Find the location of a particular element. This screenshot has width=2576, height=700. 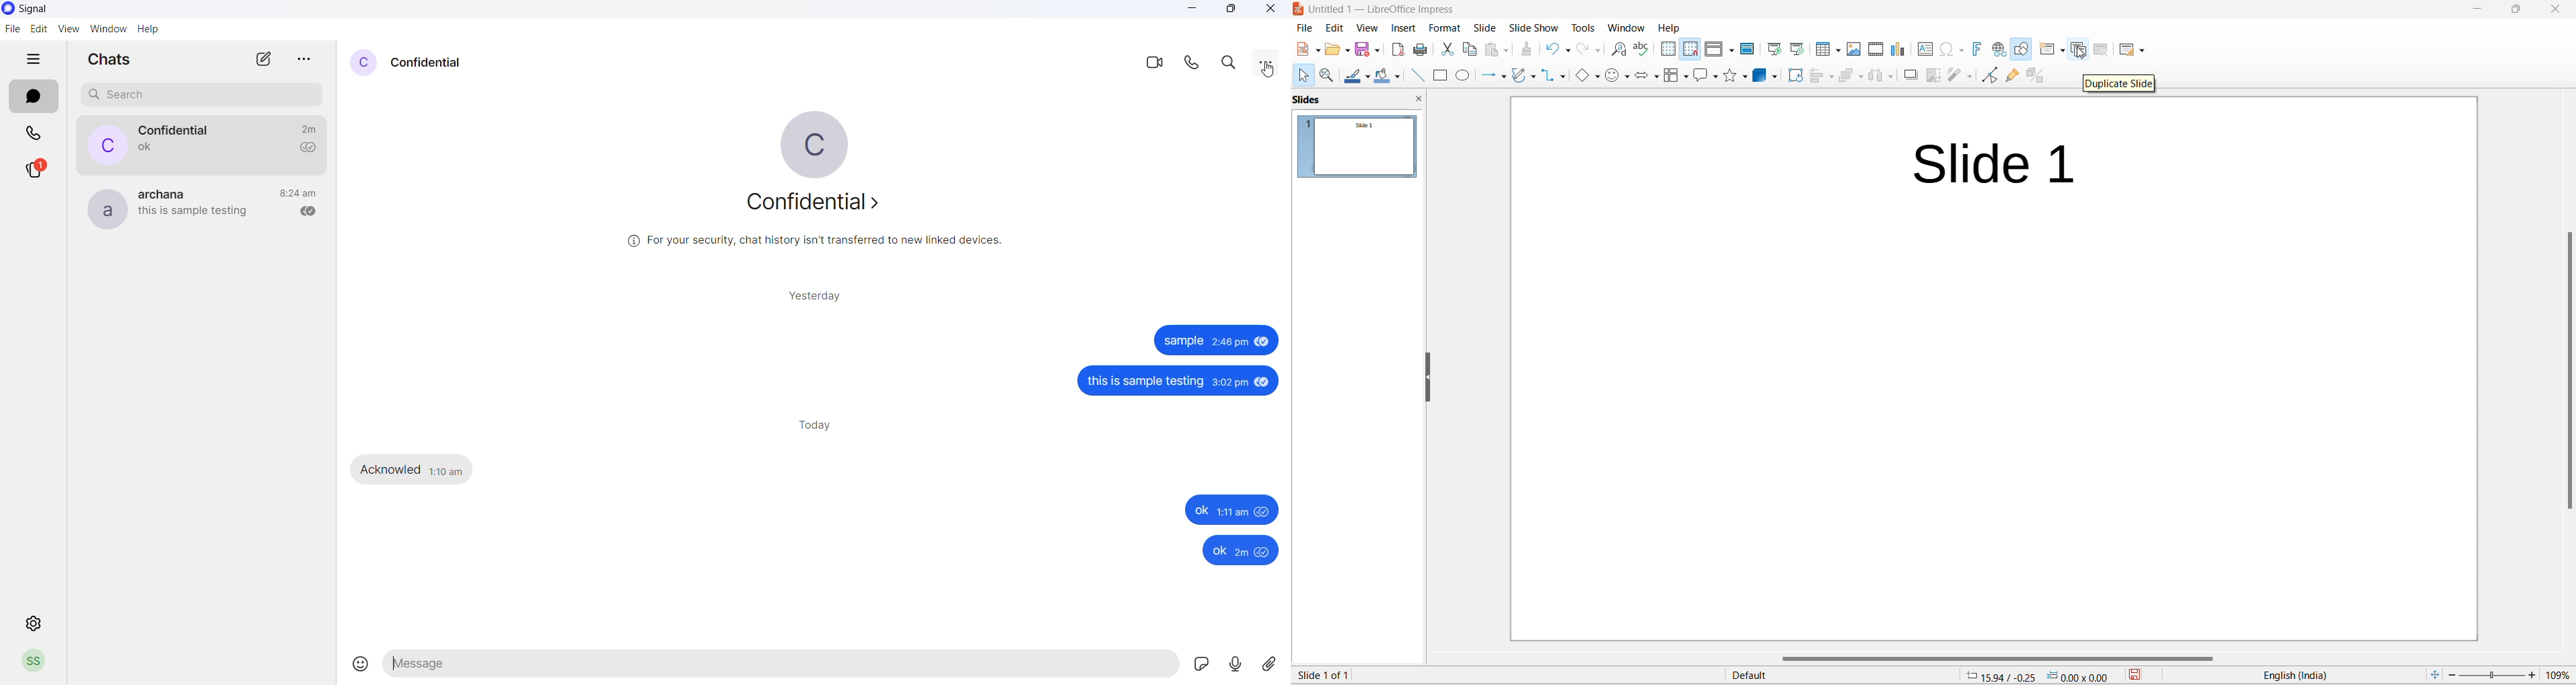

Help is located at coordinates (1669, 27).